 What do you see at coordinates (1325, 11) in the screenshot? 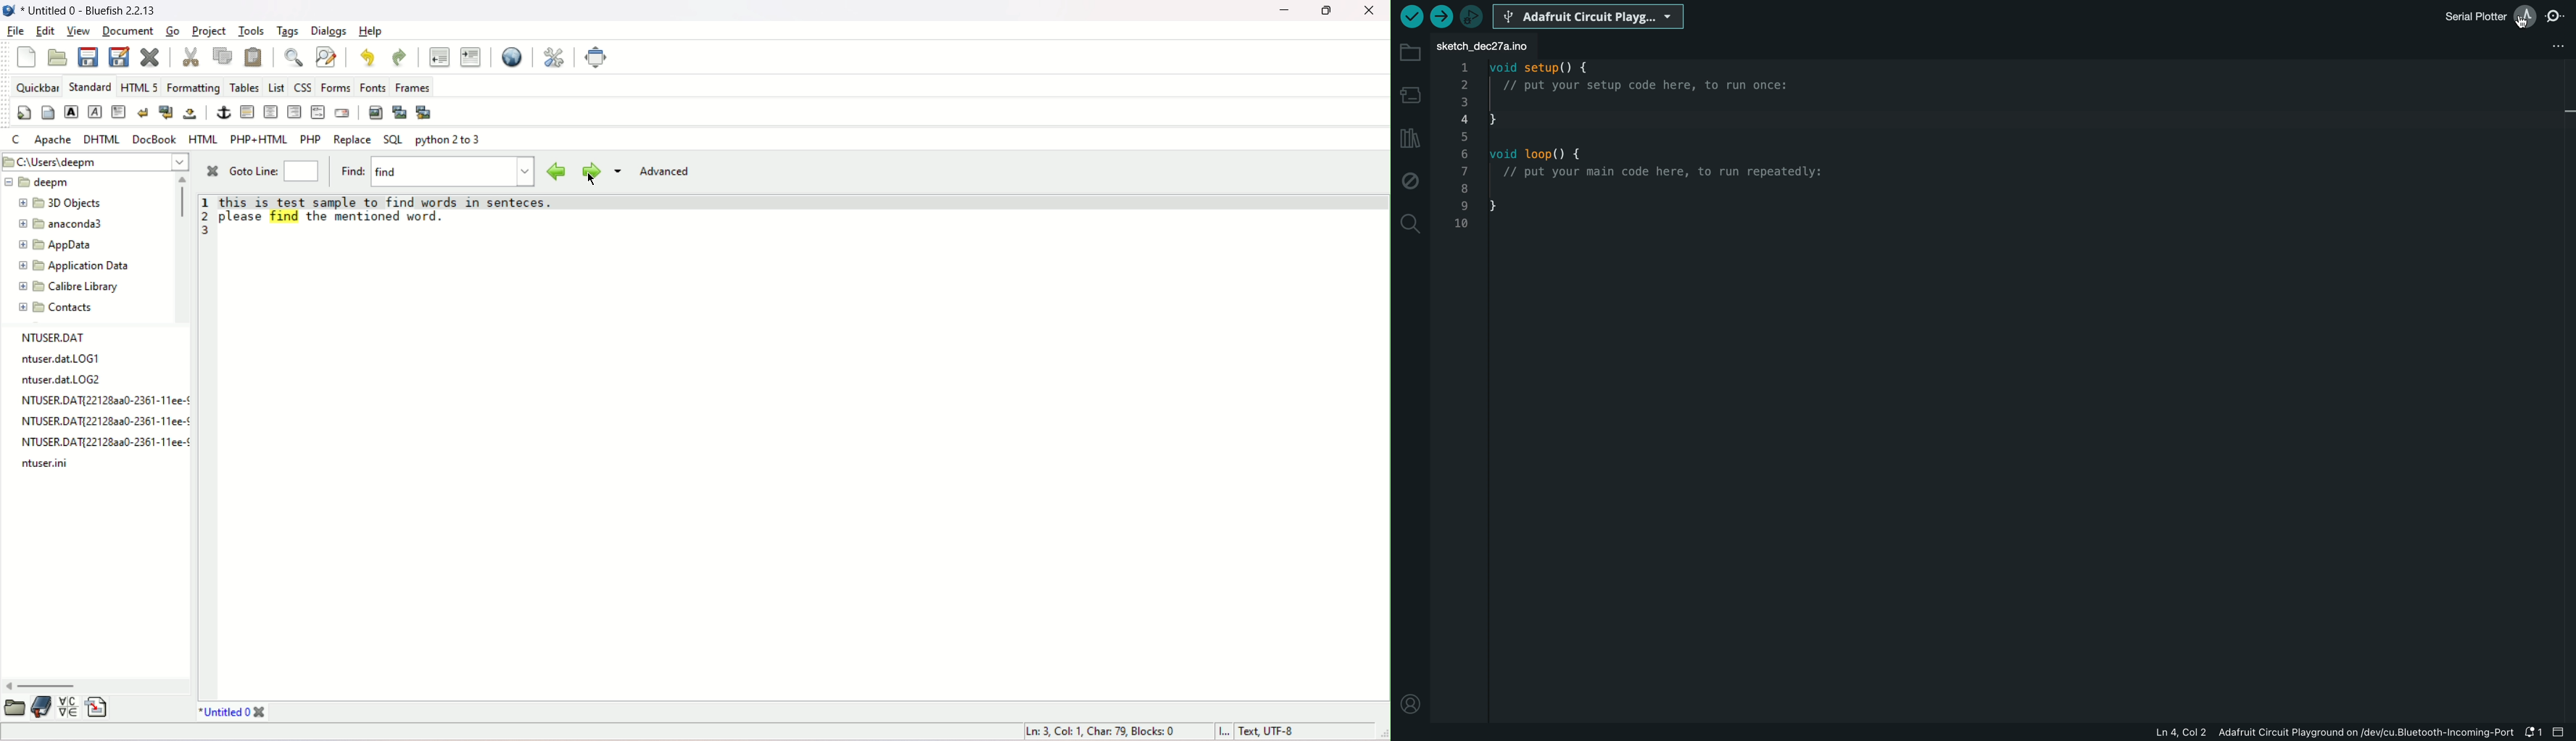
I see `maximize` at bounding box center [1325, 11].